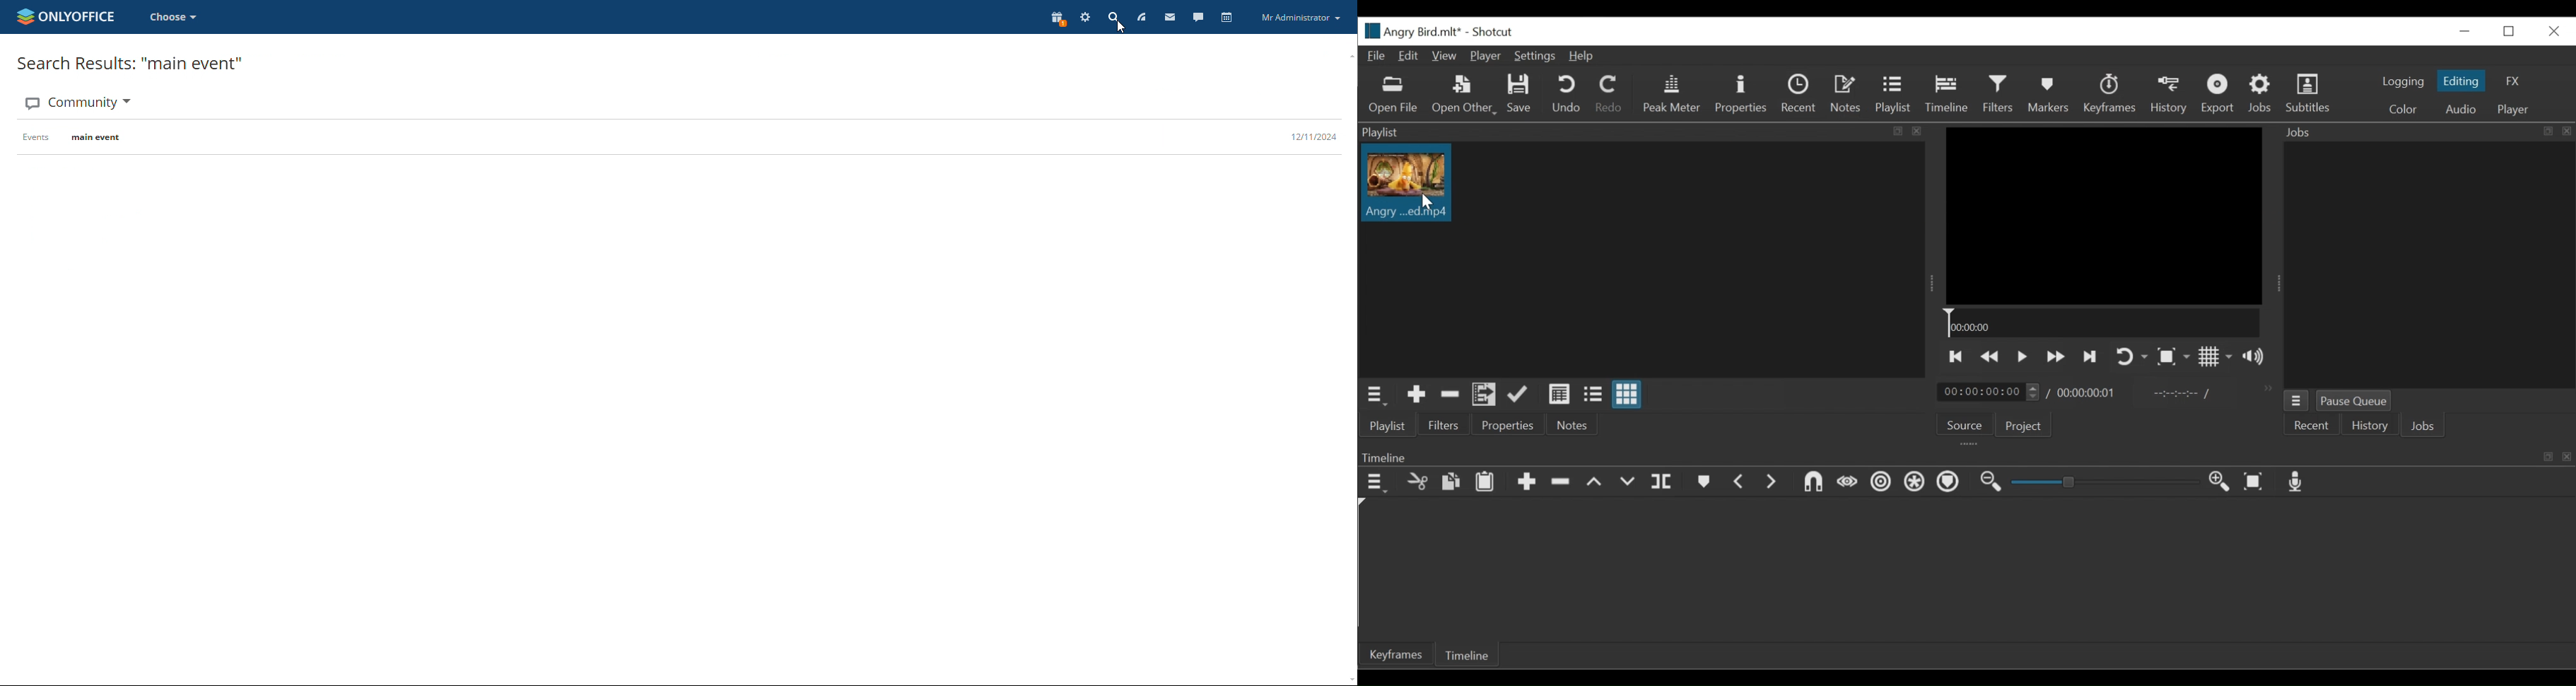 This screenshot has width=2576, height=700. Describe the element at coordinates (1991, 482) in the screenshot. I see `Zoom timeline out` at that location.